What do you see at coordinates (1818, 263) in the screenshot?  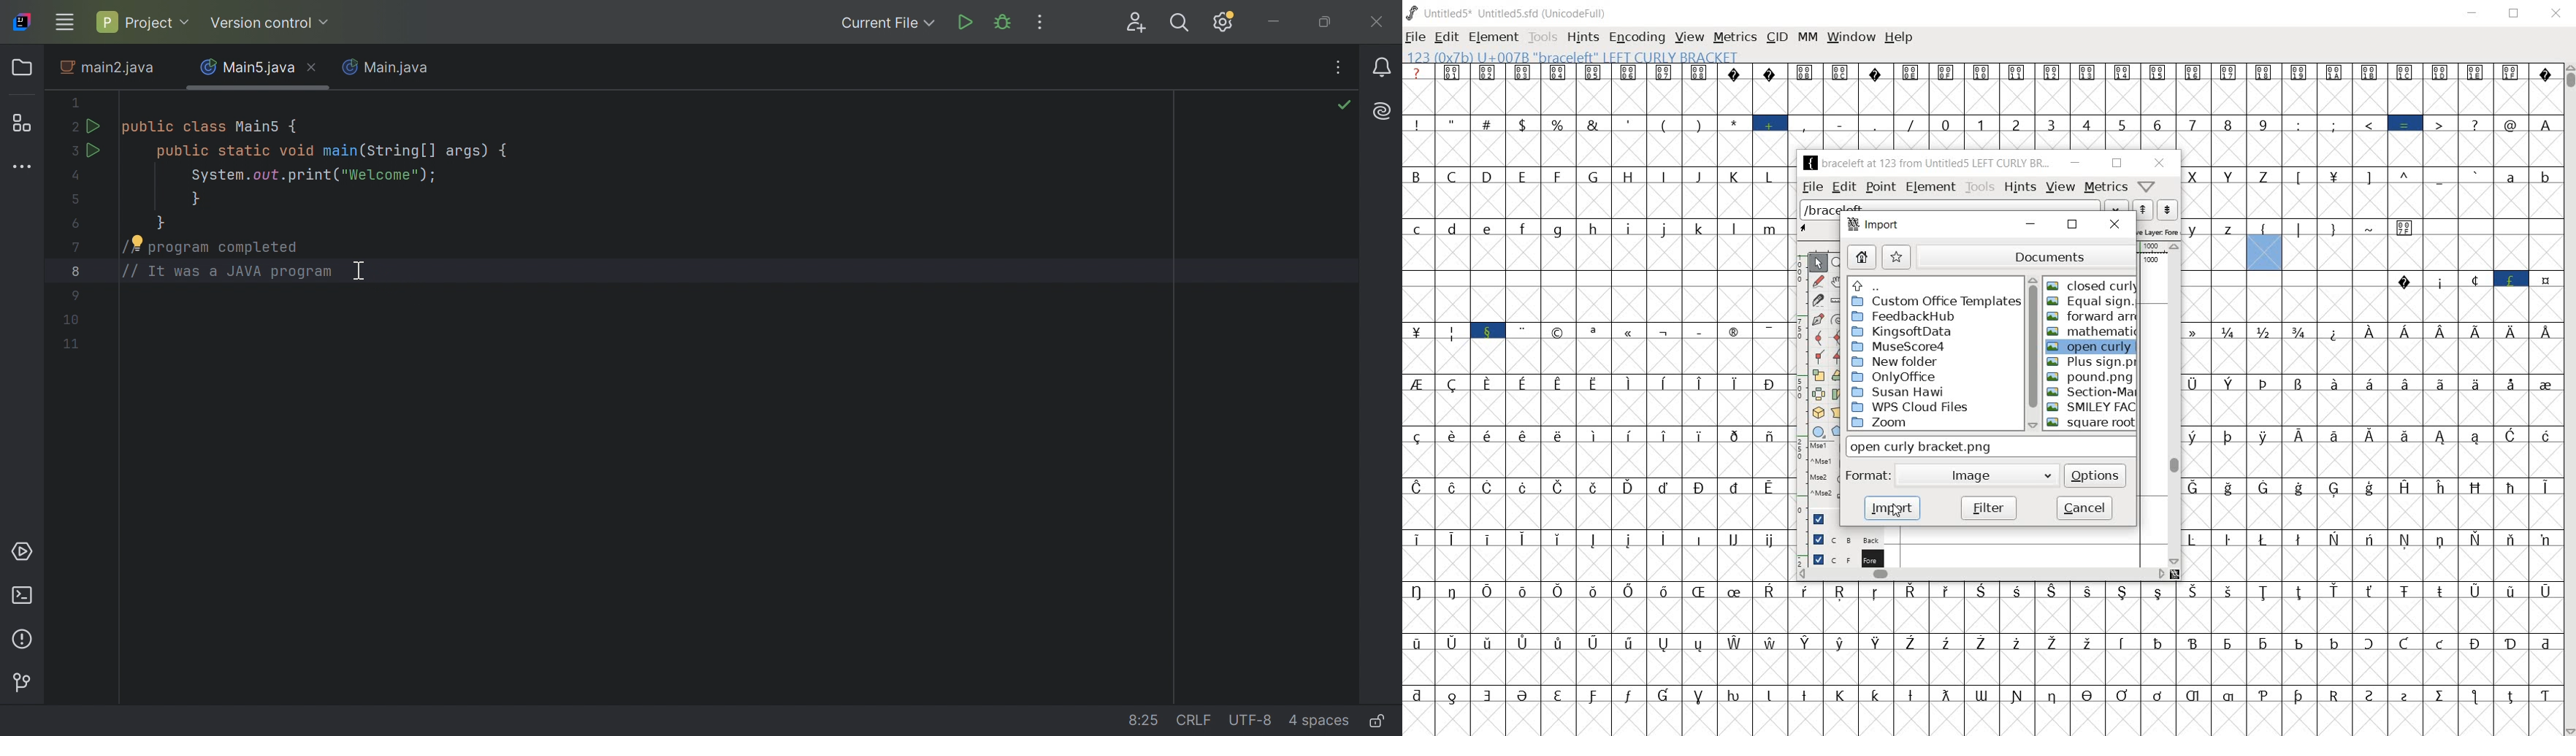 I see `POINTER` at bounding box center [1818, 263].